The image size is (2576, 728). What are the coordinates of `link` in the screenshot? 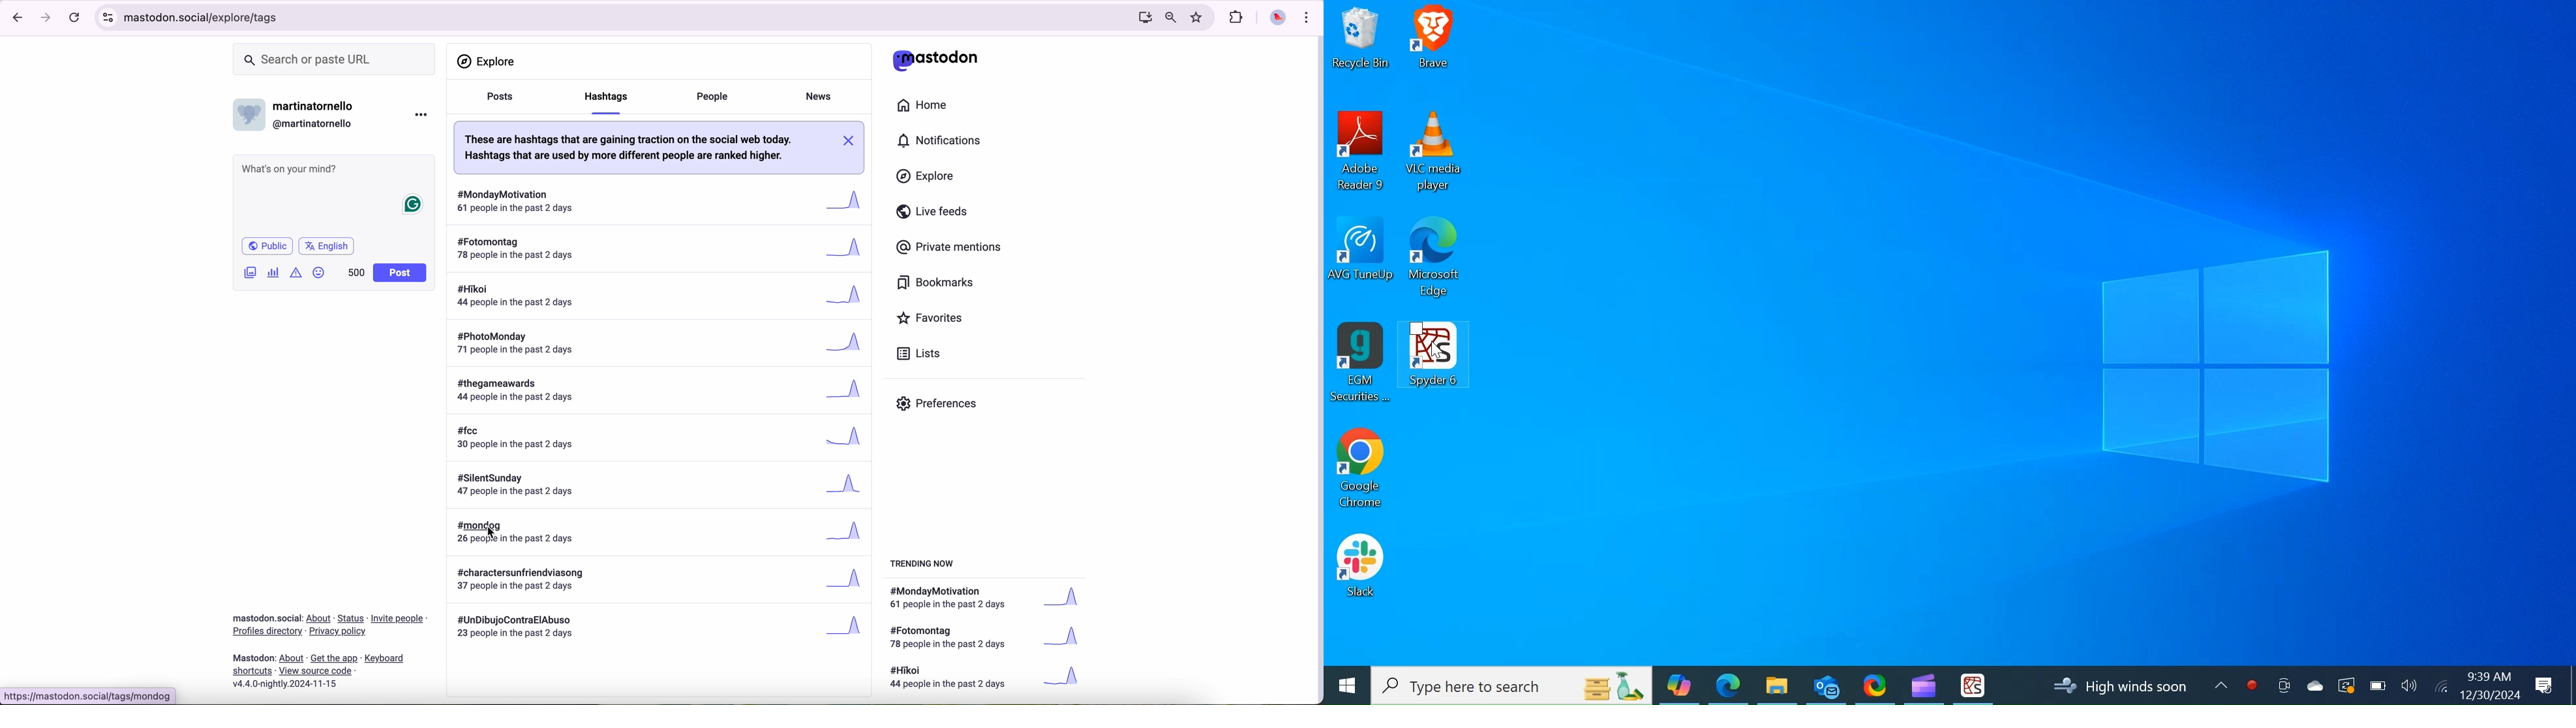 It's located at (334, 659).